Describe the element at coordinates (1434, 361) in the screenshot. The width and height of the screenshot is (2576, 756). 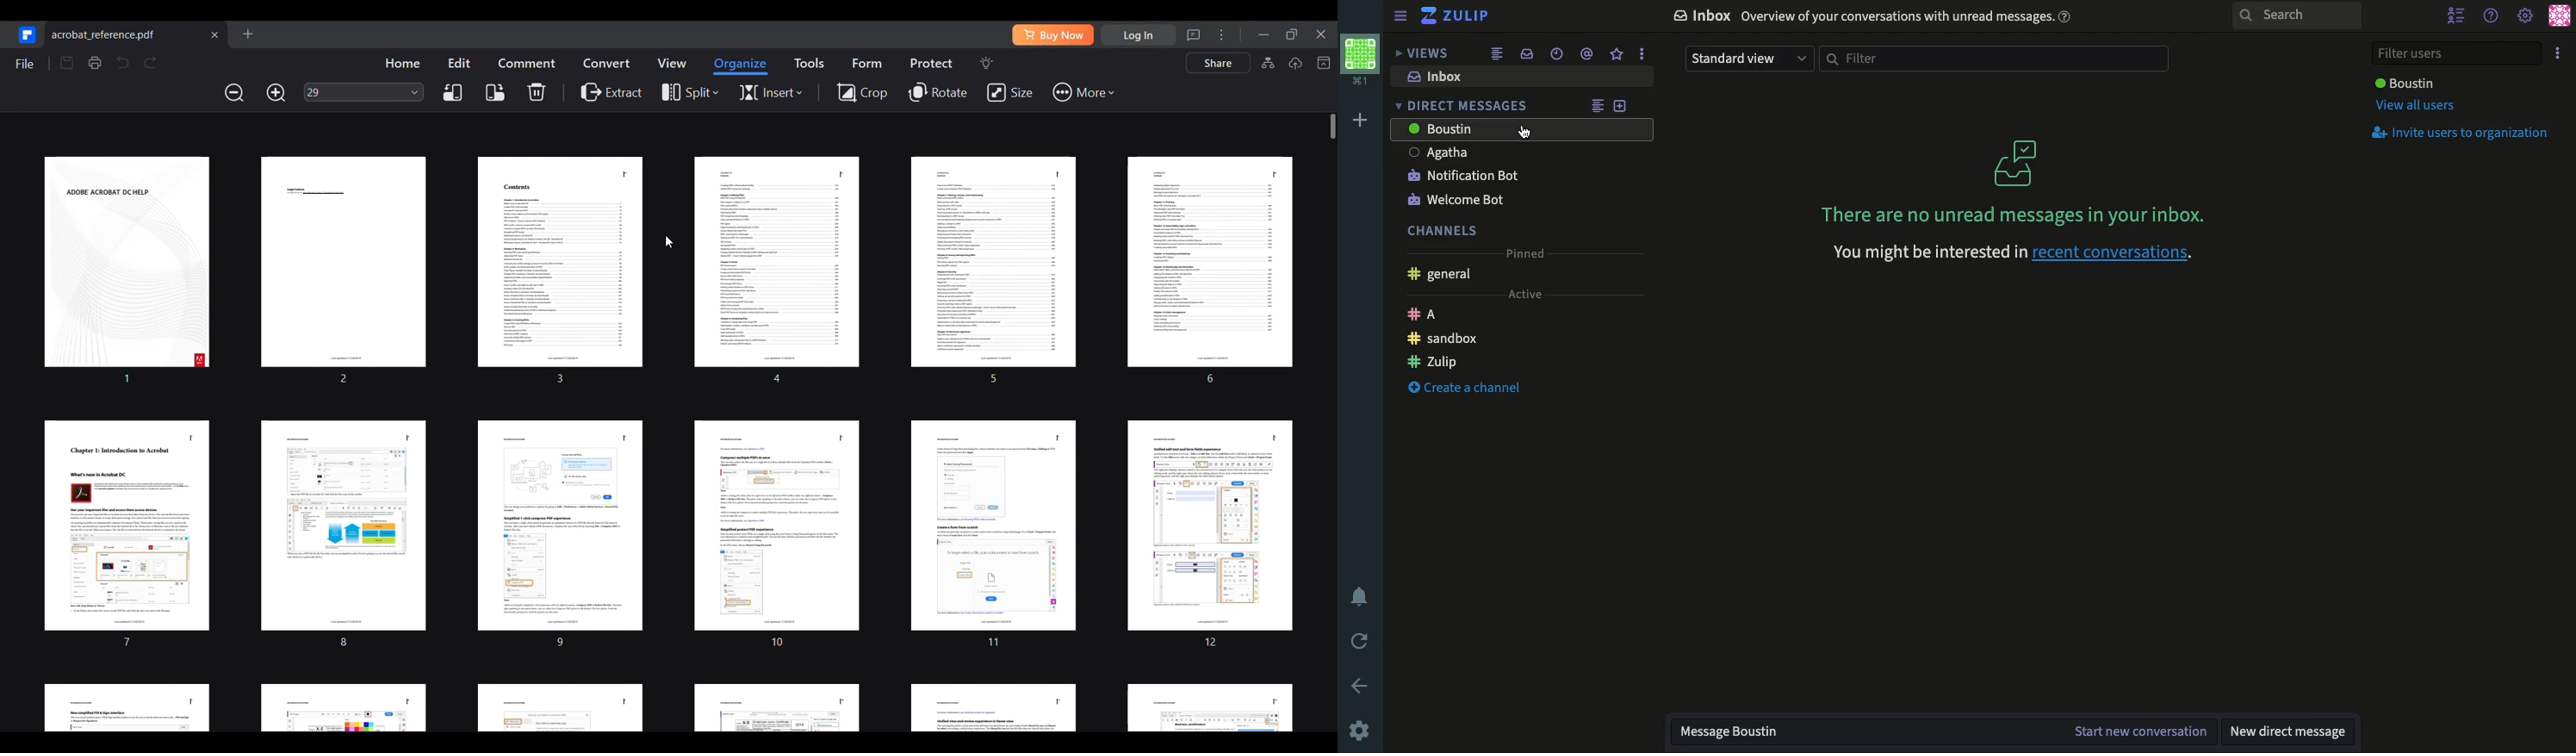
I see `Zulip` at that location.